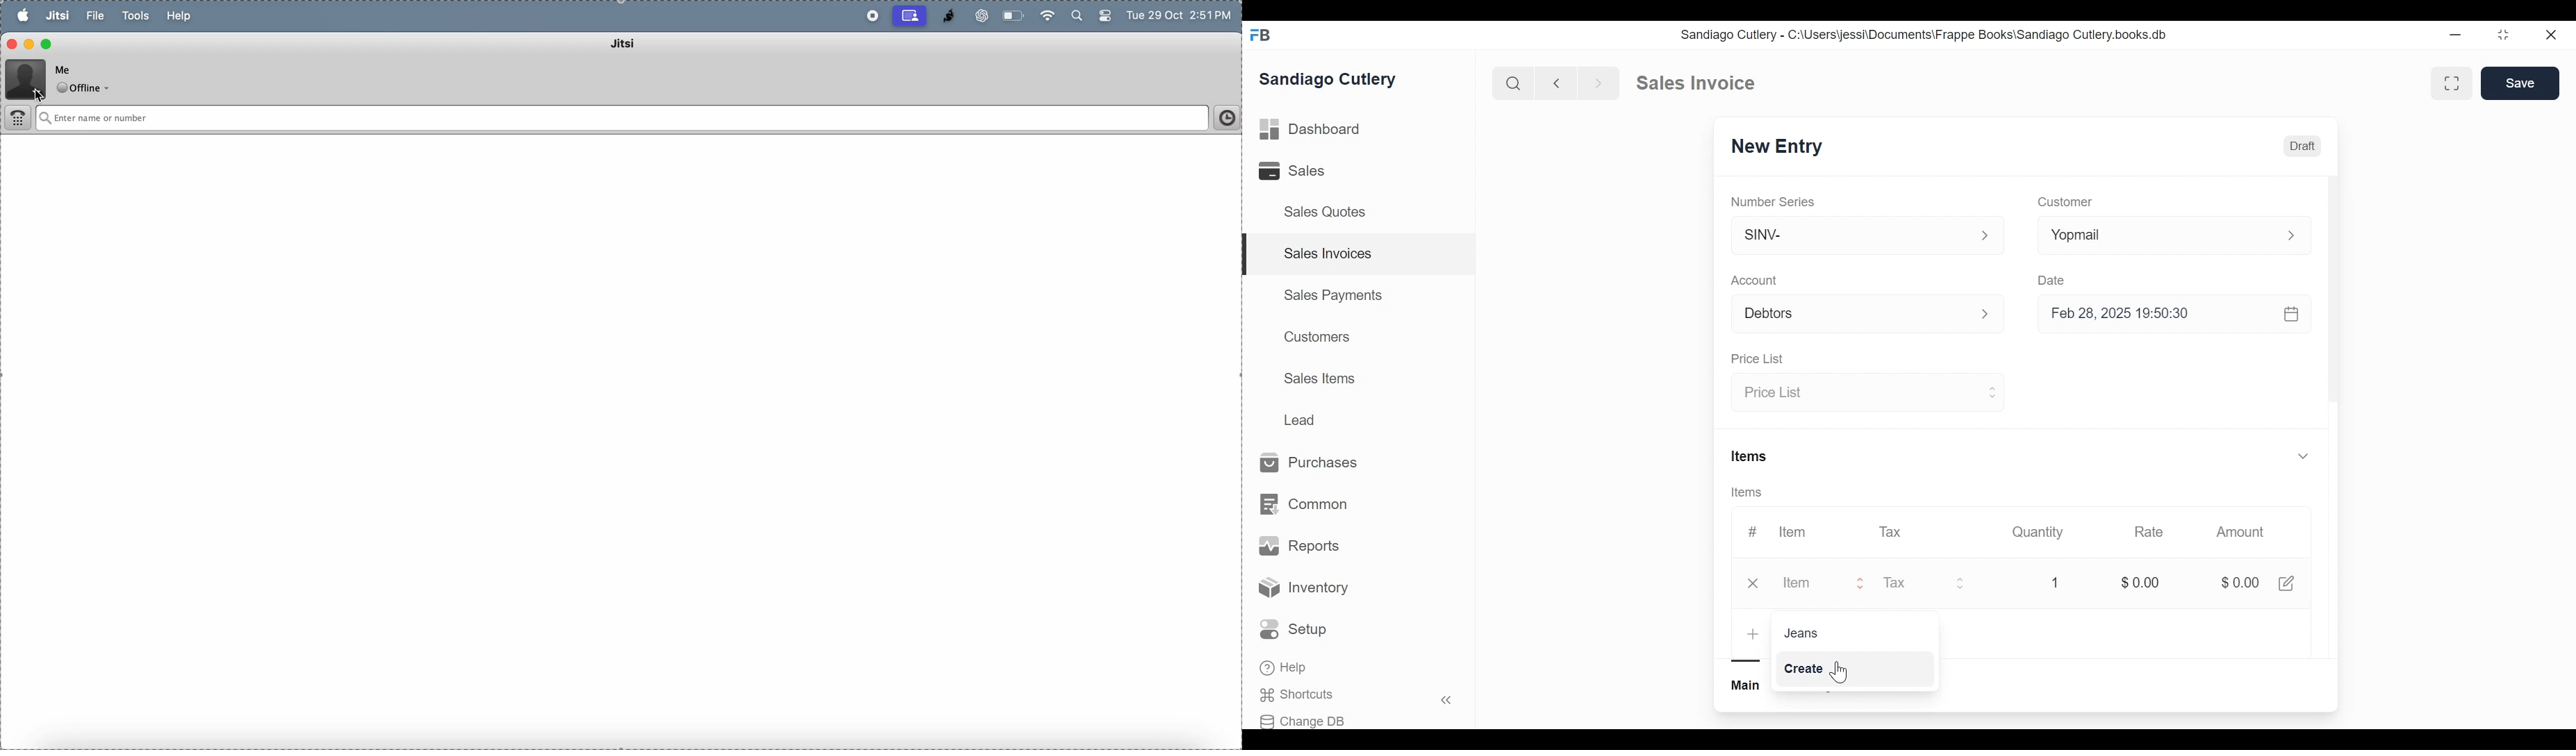  What do you see at coordinates (182, 17) in the screenshot?
I see `help` at bounding box center [182, 17].